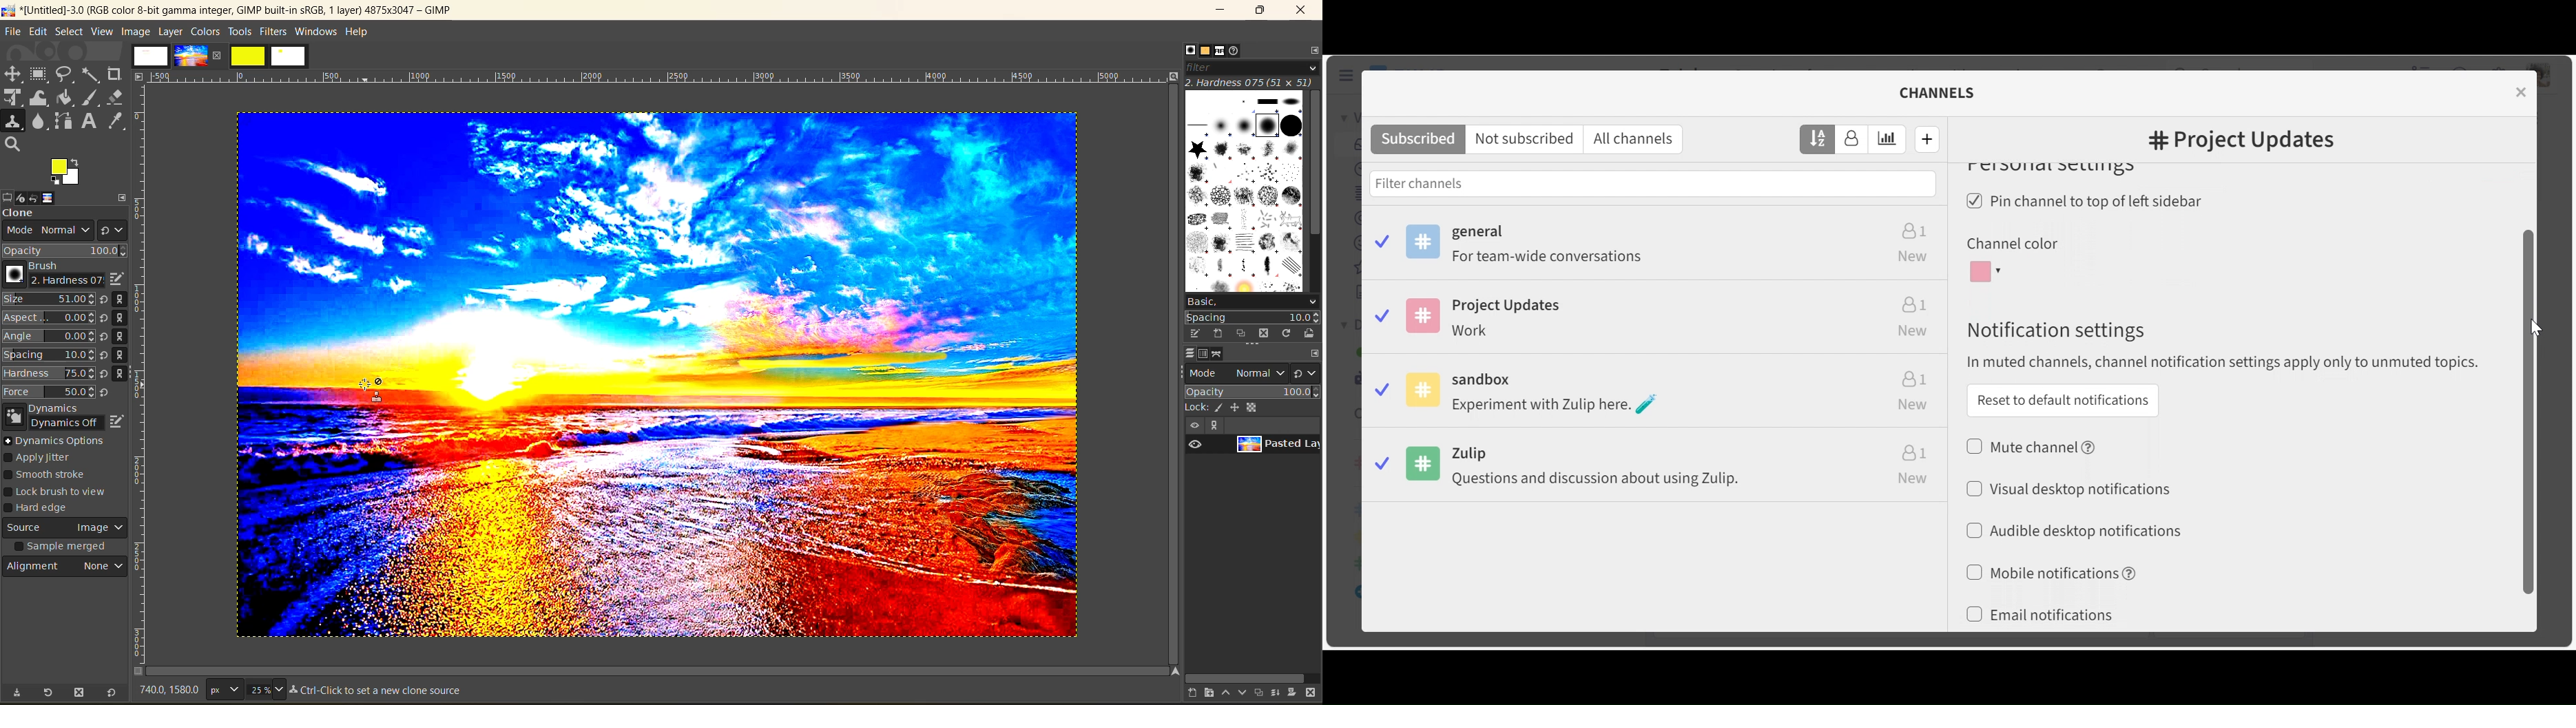 Image resolution: width=2576 pixels, height=728 pixels. What do you see at coordinates (1314, 165) in the screenshot?
I see `vertical scroll bar` at bounding box center [1314, 165].